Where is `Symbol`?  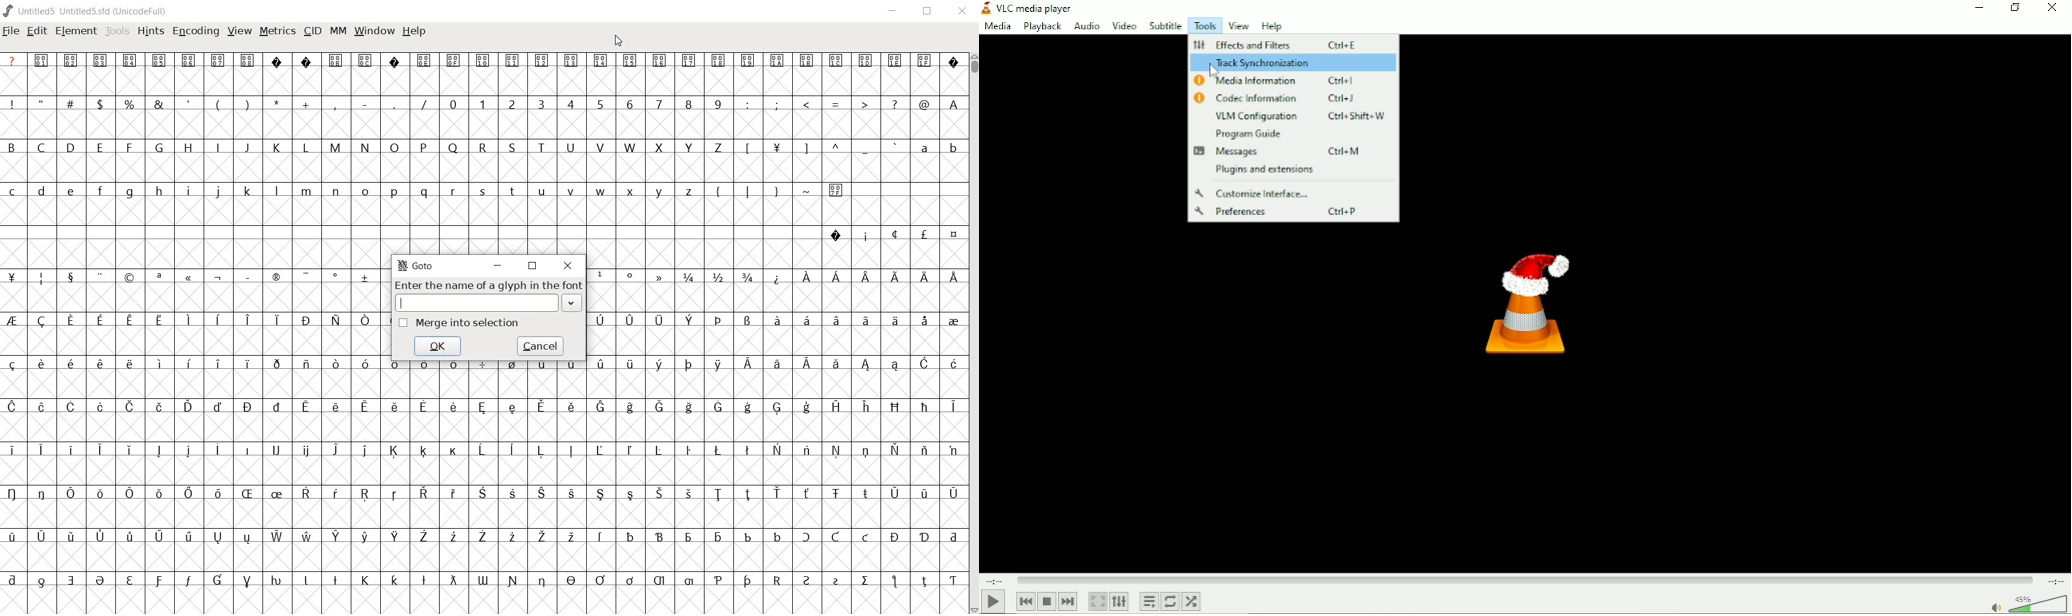 Symbol is located at coordinates (336, 60).